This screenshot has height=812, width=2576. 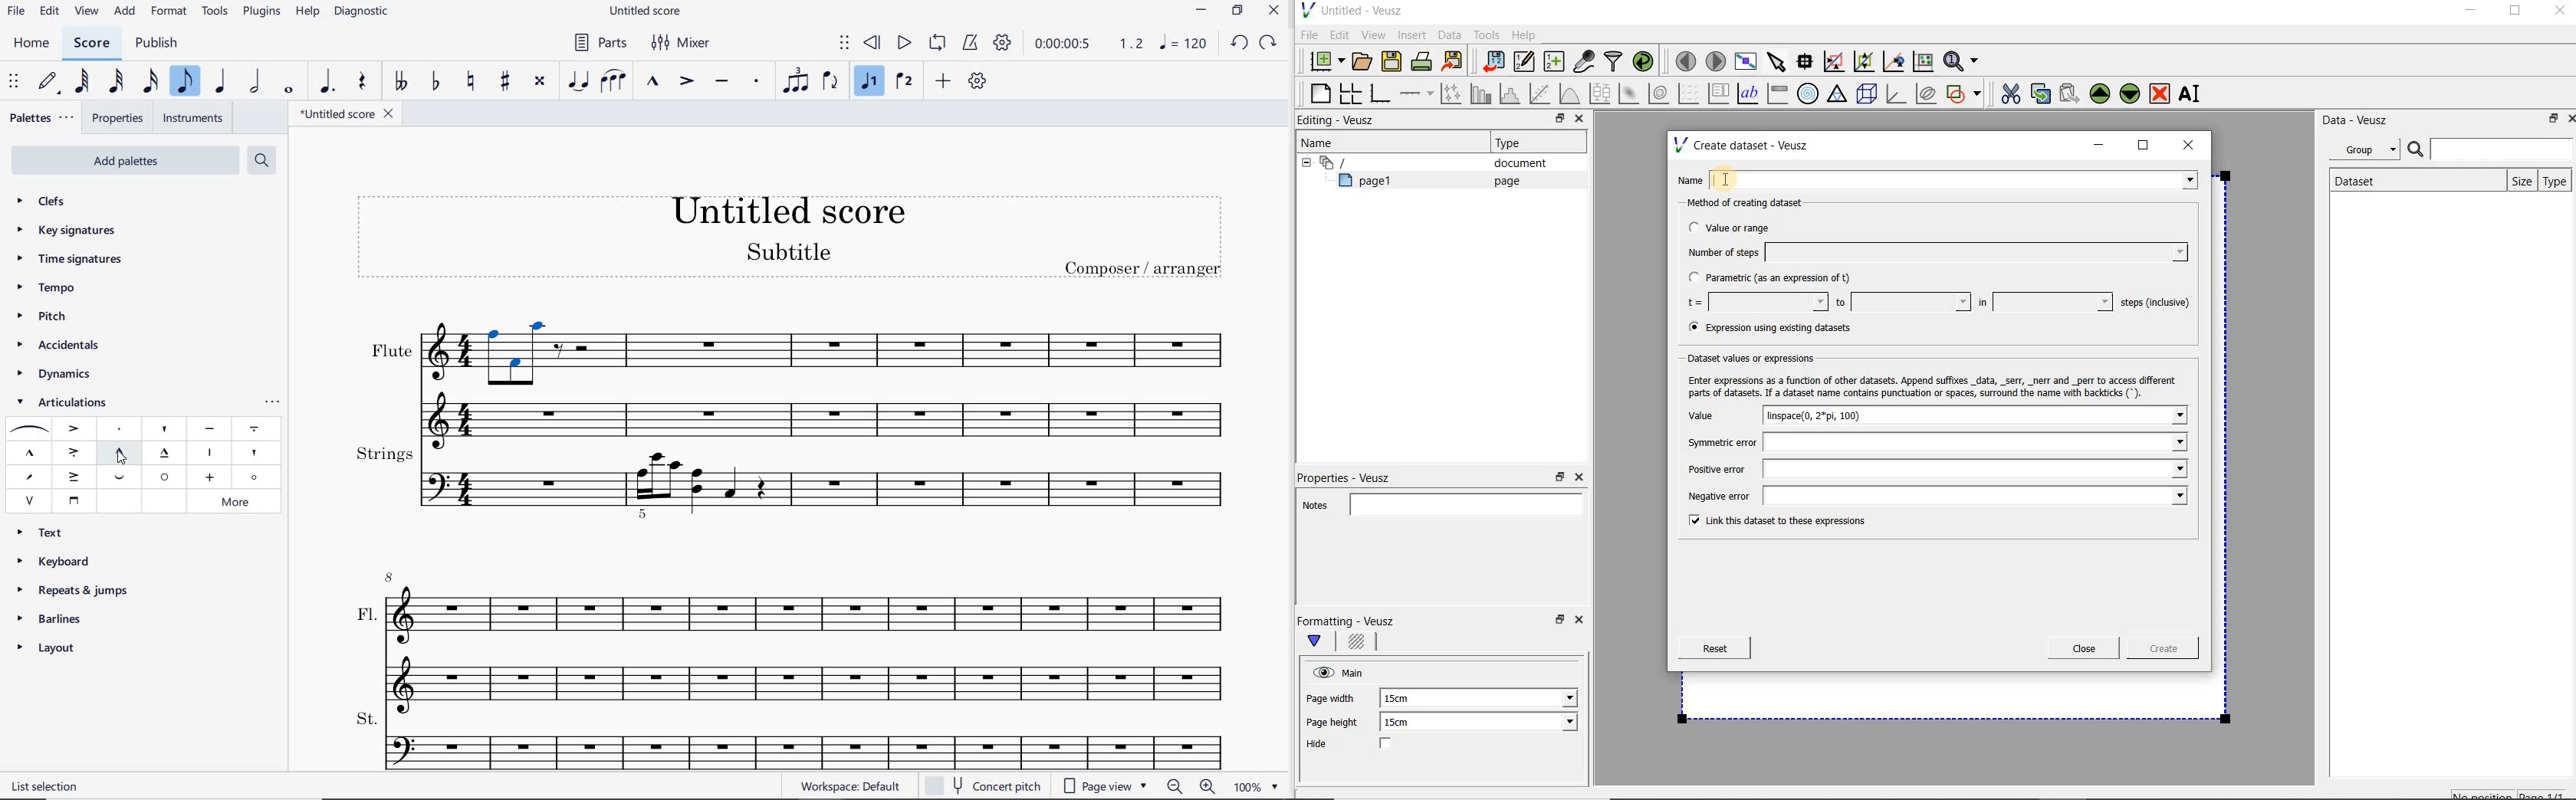 What do you see at coordinates (54, 375) in the screenshot?
I see `dynamics` at bounding box center [54, 375].